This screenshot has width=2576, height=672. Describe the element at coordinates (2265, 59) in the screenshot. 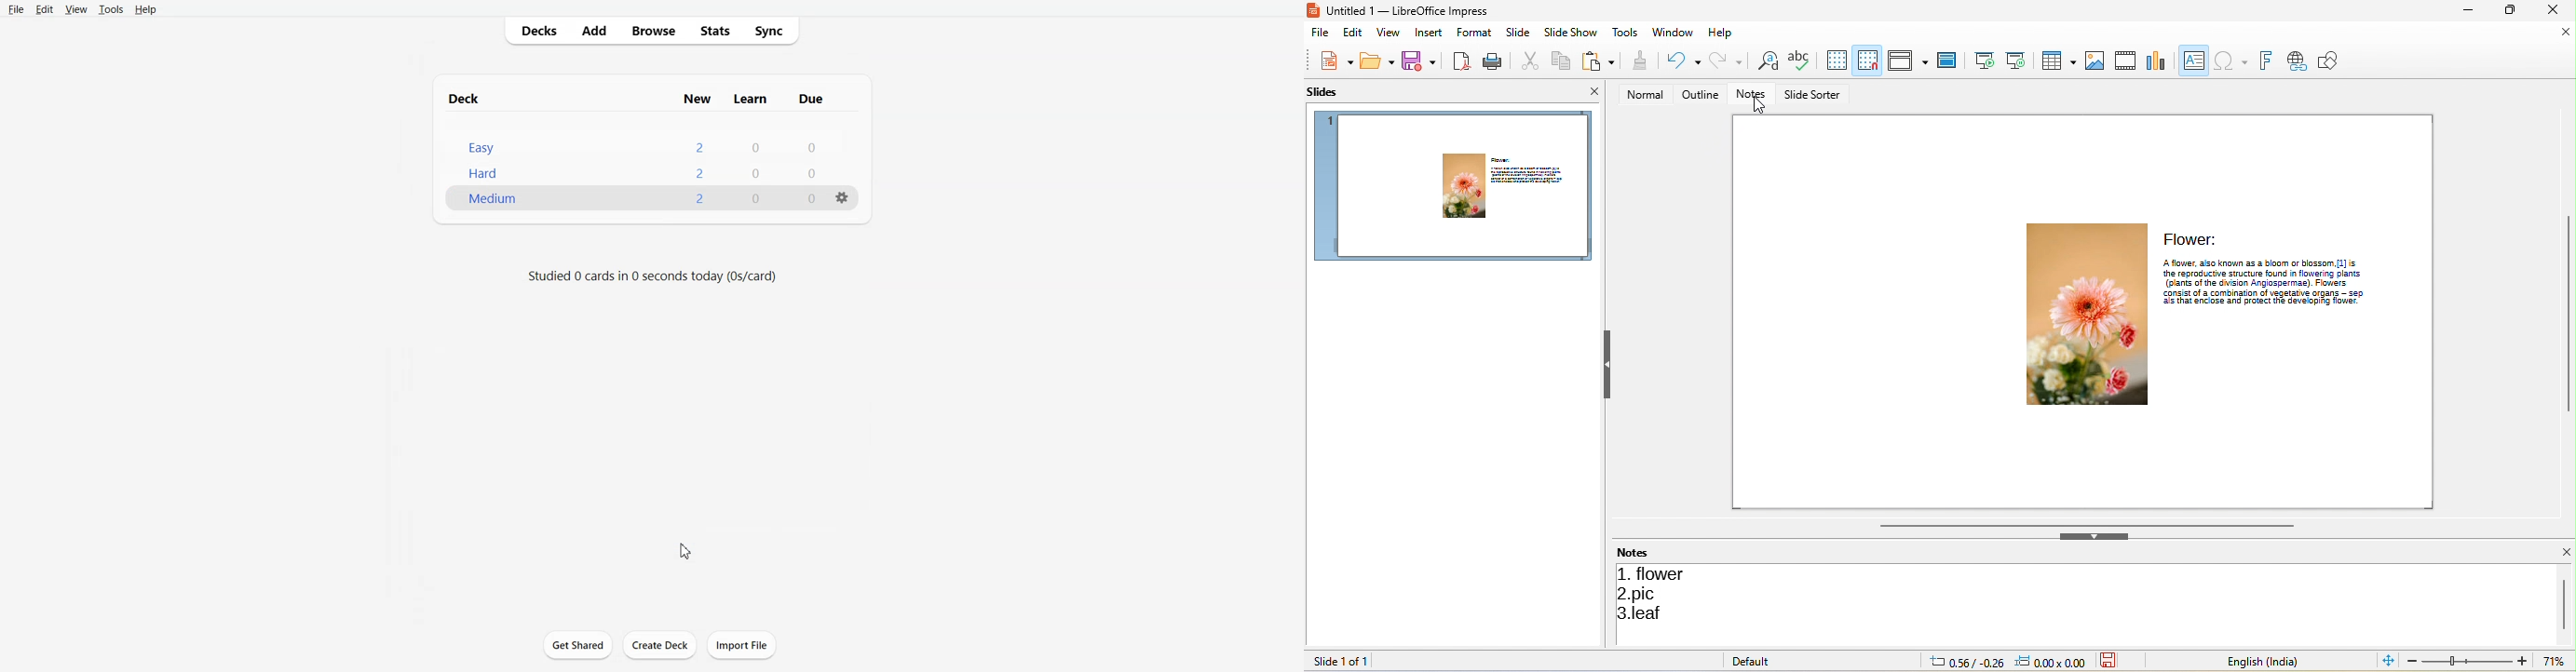

I see `font work text` at that location.